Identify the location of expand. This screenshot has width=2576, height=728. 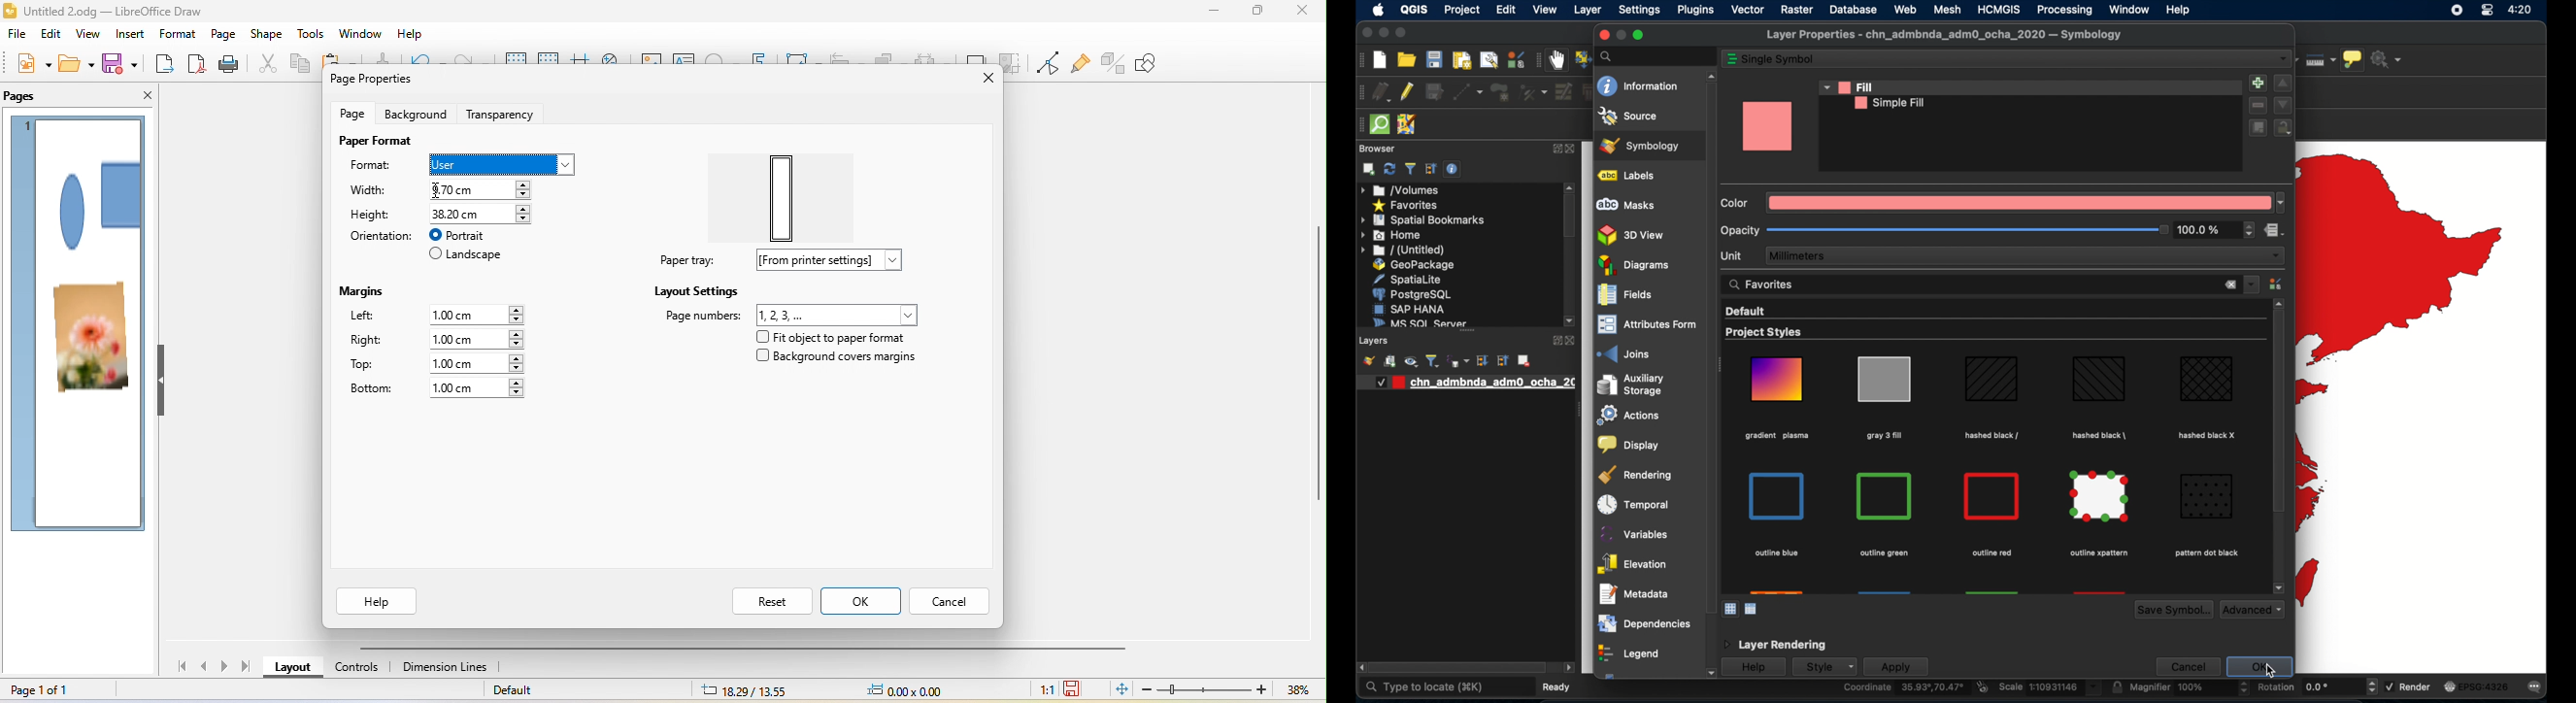
(1554, 341).